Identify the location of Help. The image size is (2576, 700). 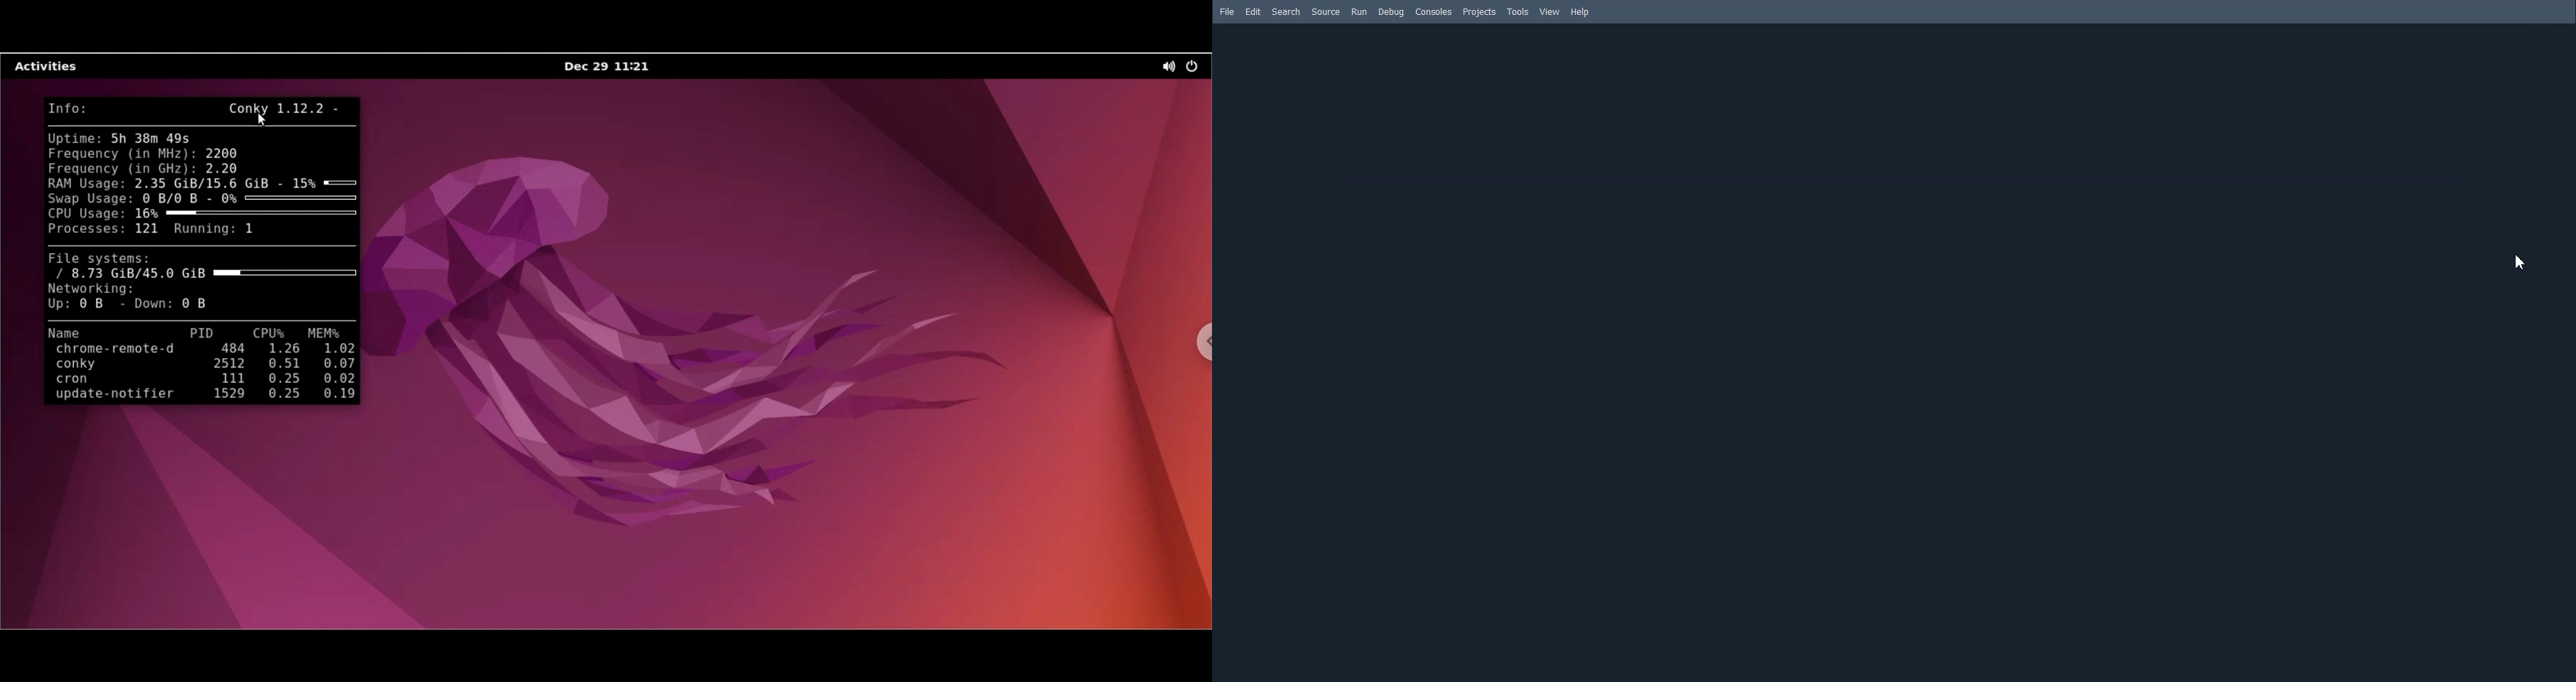
(1580, 13).